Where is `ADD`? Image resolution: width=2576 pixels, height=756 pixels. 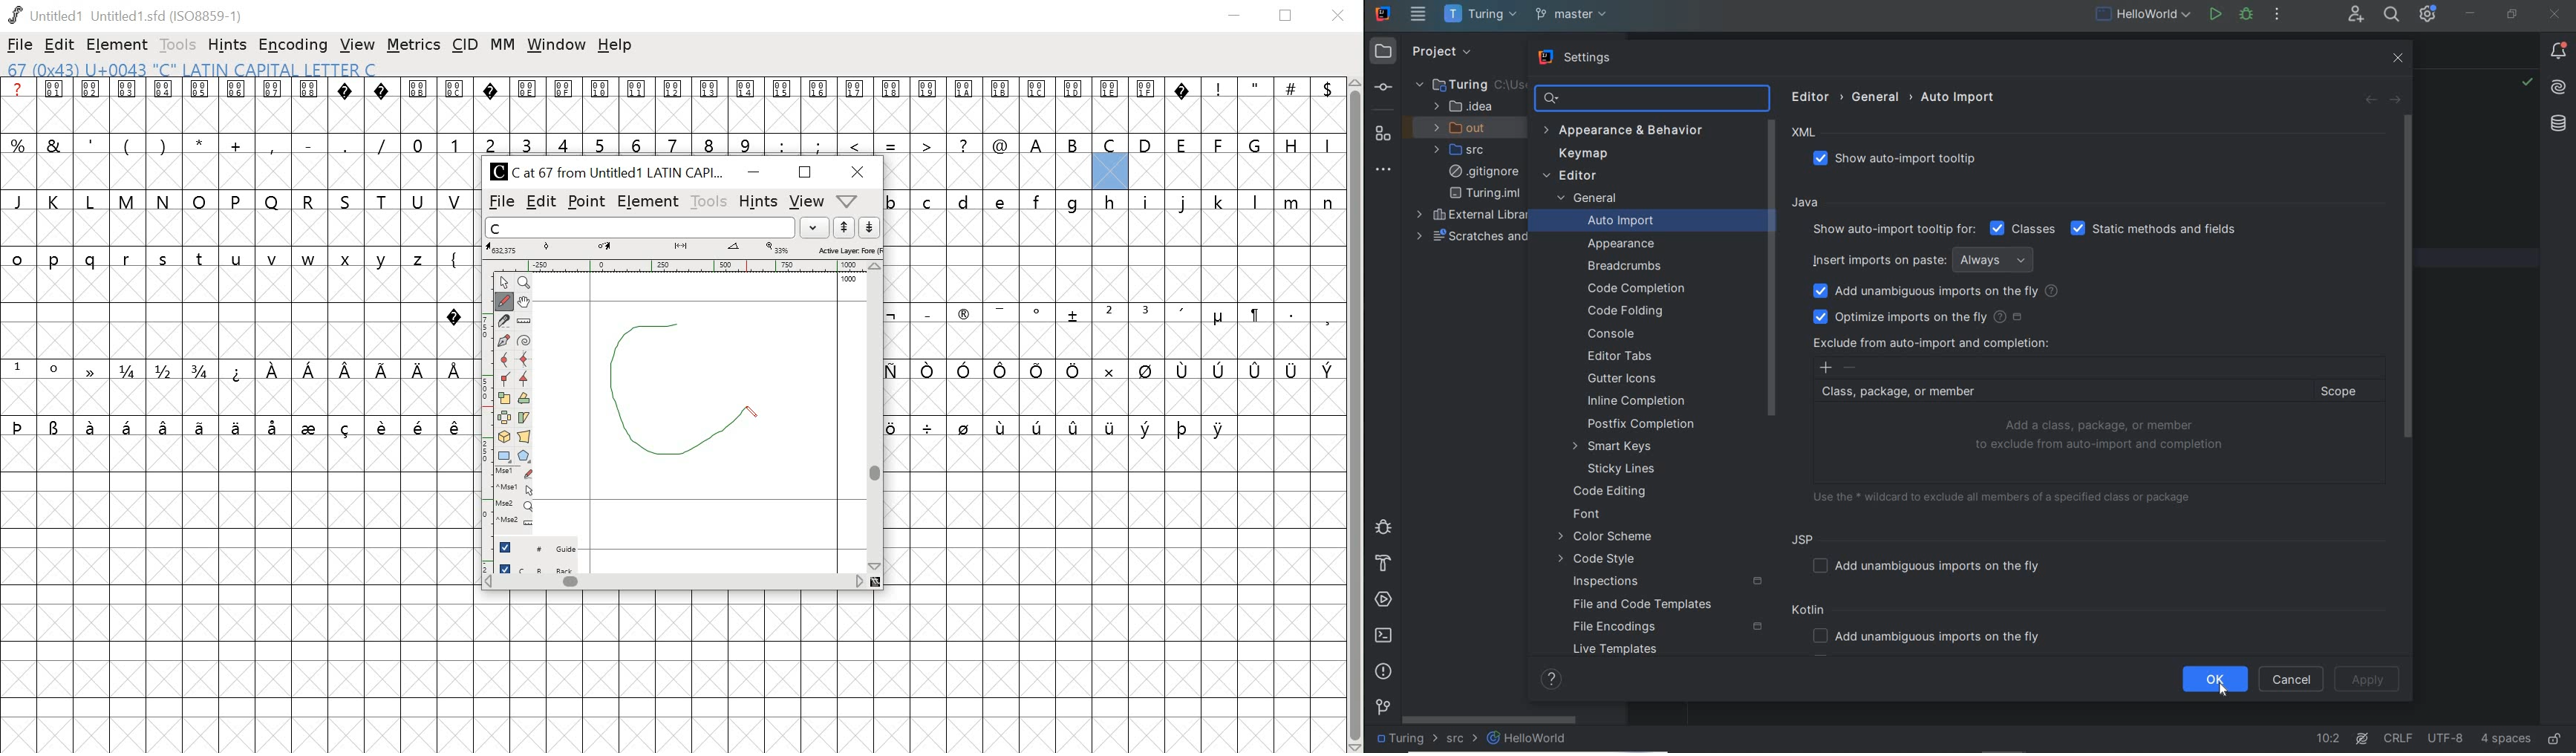 ADD is located at coordinates (1826, 368).